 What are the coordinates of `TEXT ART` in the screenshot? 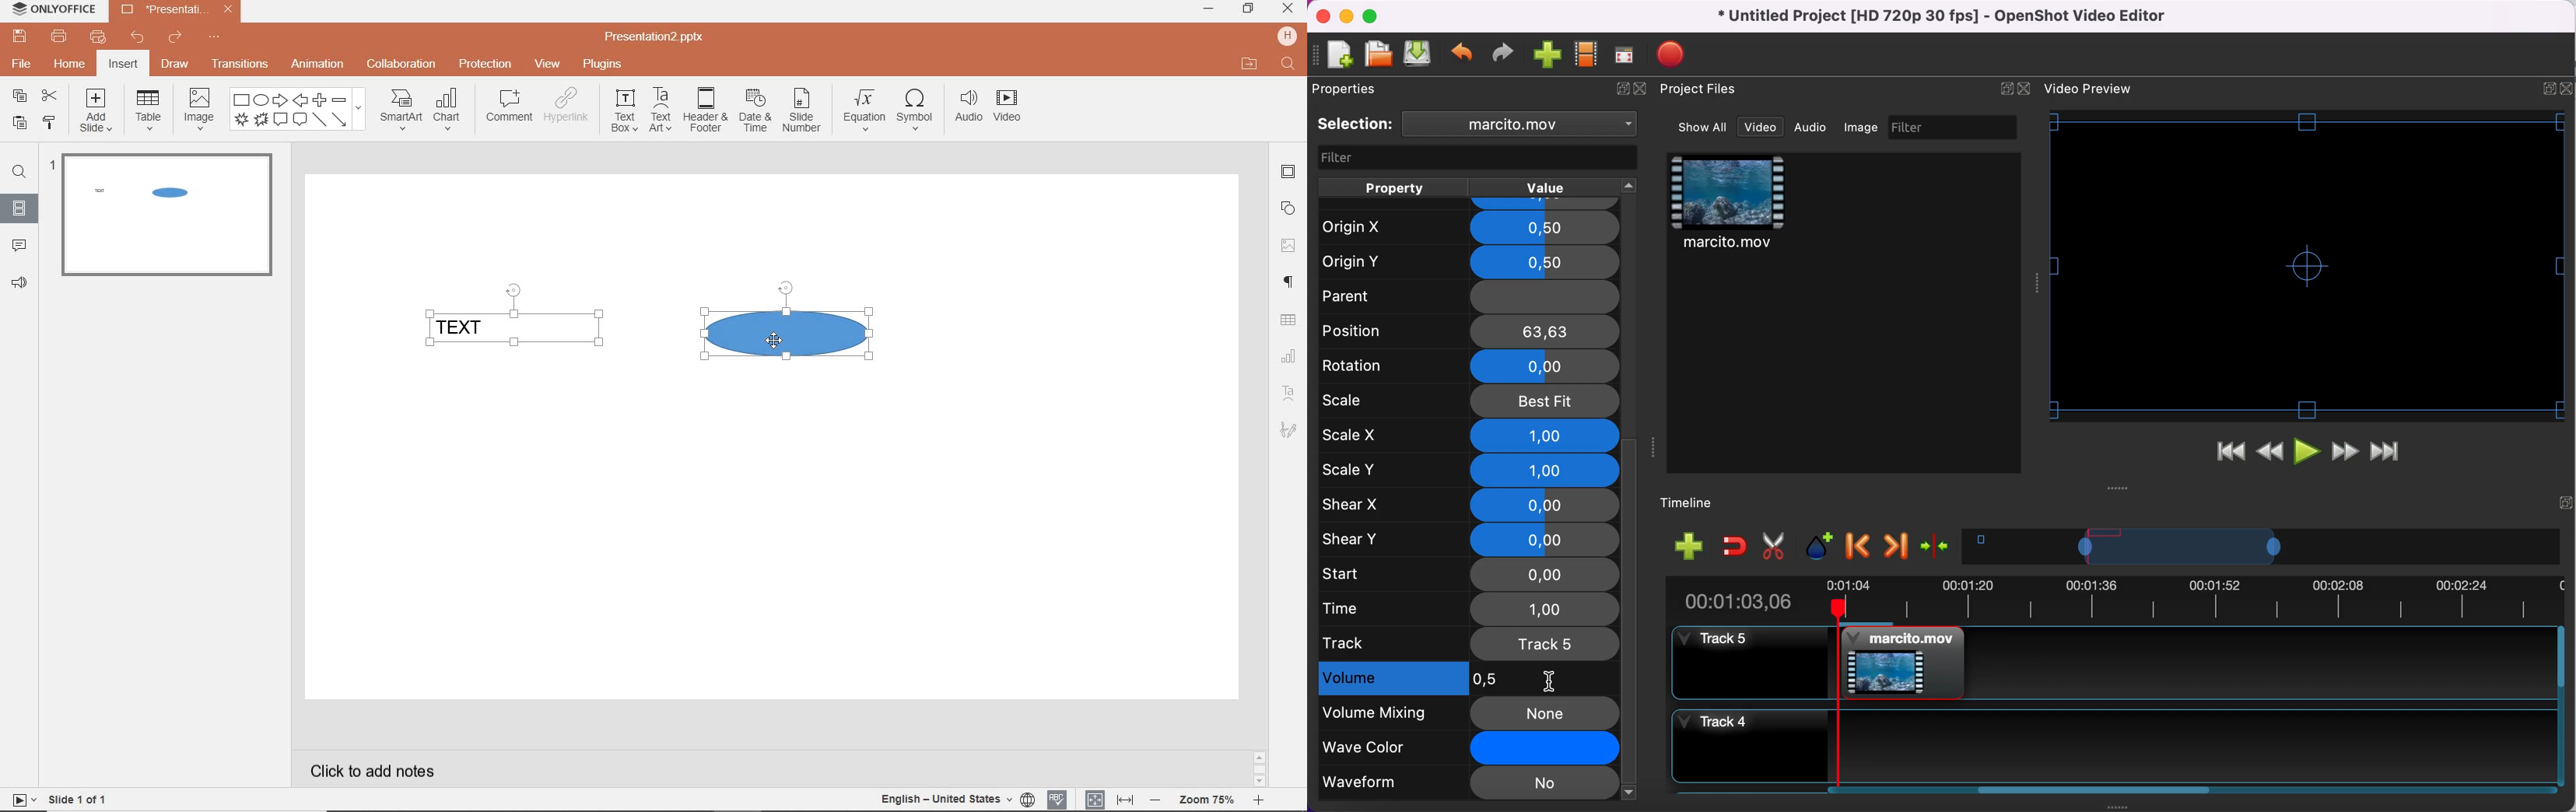 It's located at (1288, 394).